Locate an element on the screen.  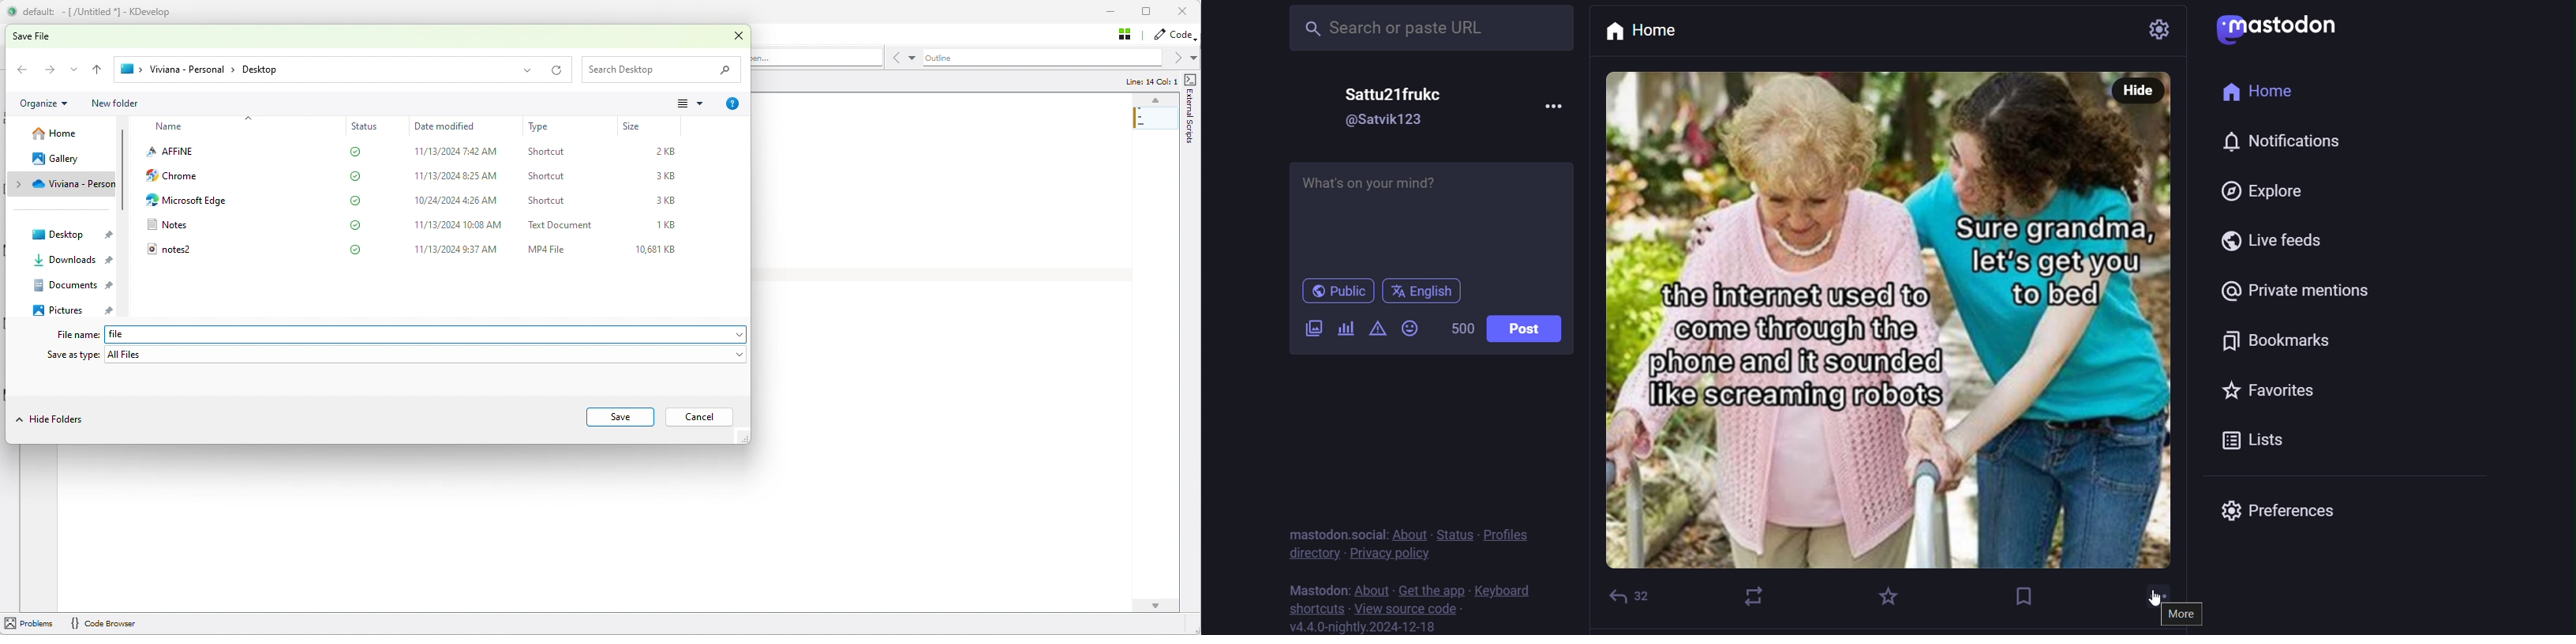
10/24/2024 4:26 AM is located at coordinates (458, 201).